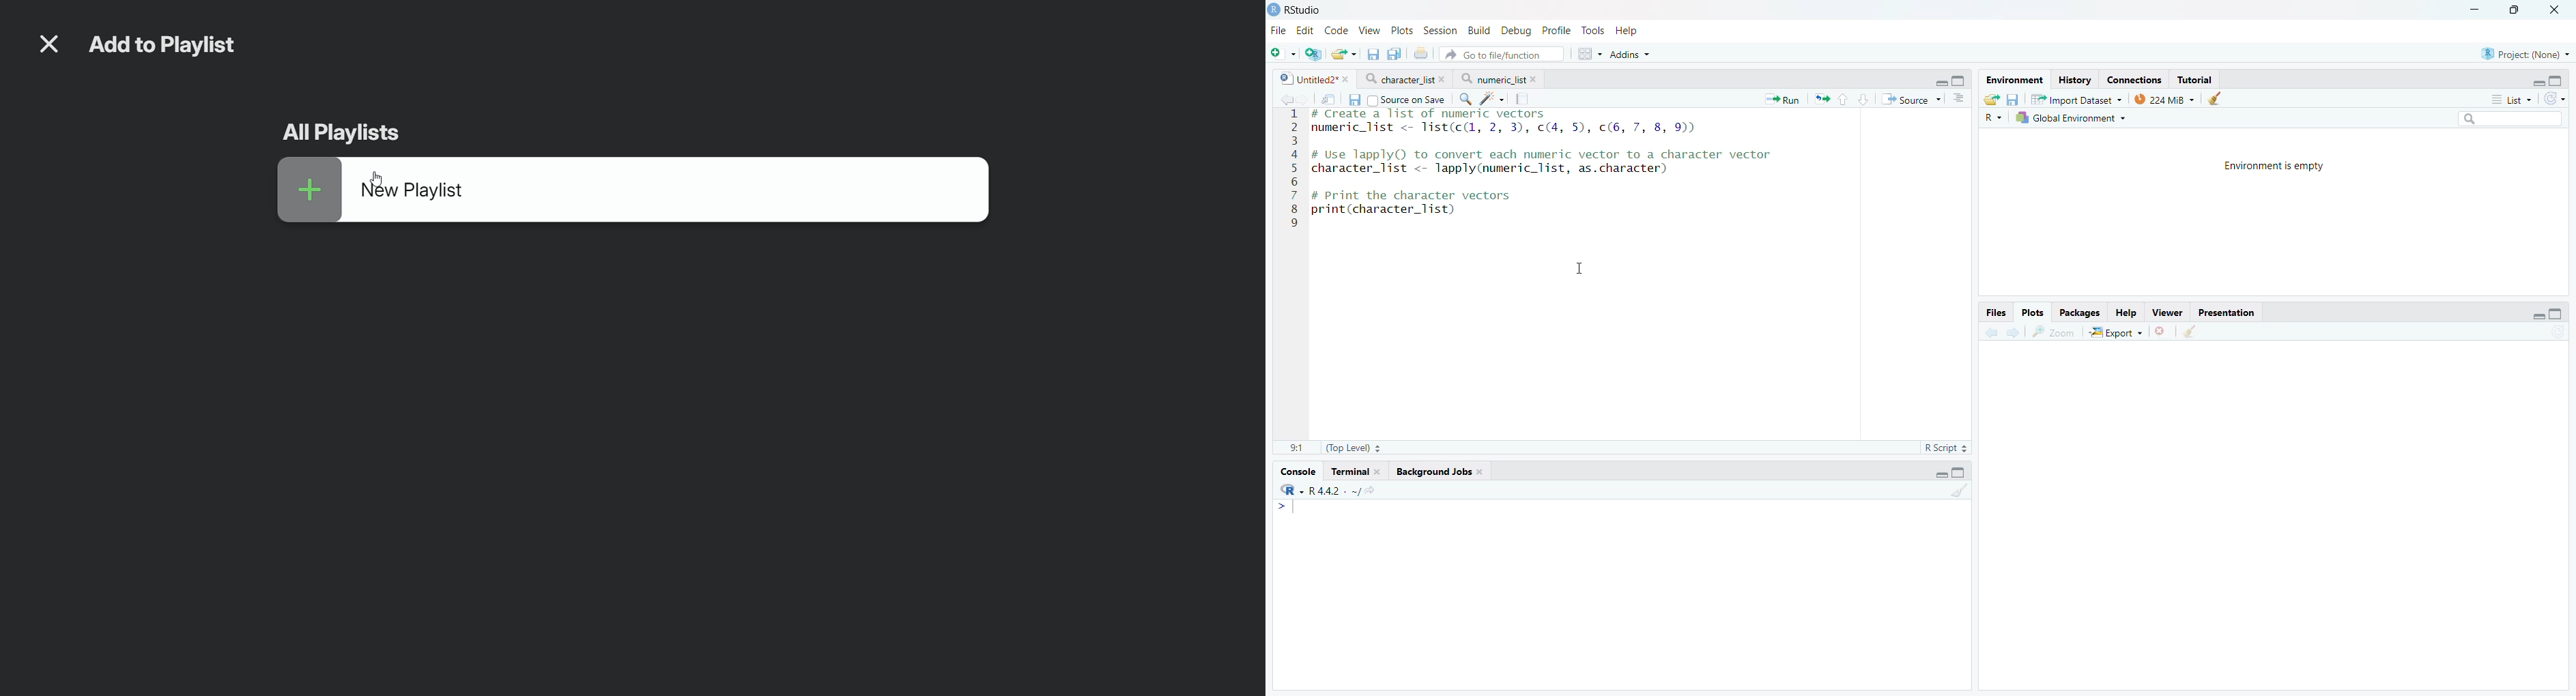 The image size is (2576, 700). Describe the element at coordinates (2276, 167) in the screenshot. I see `Environment is empty` at that location.